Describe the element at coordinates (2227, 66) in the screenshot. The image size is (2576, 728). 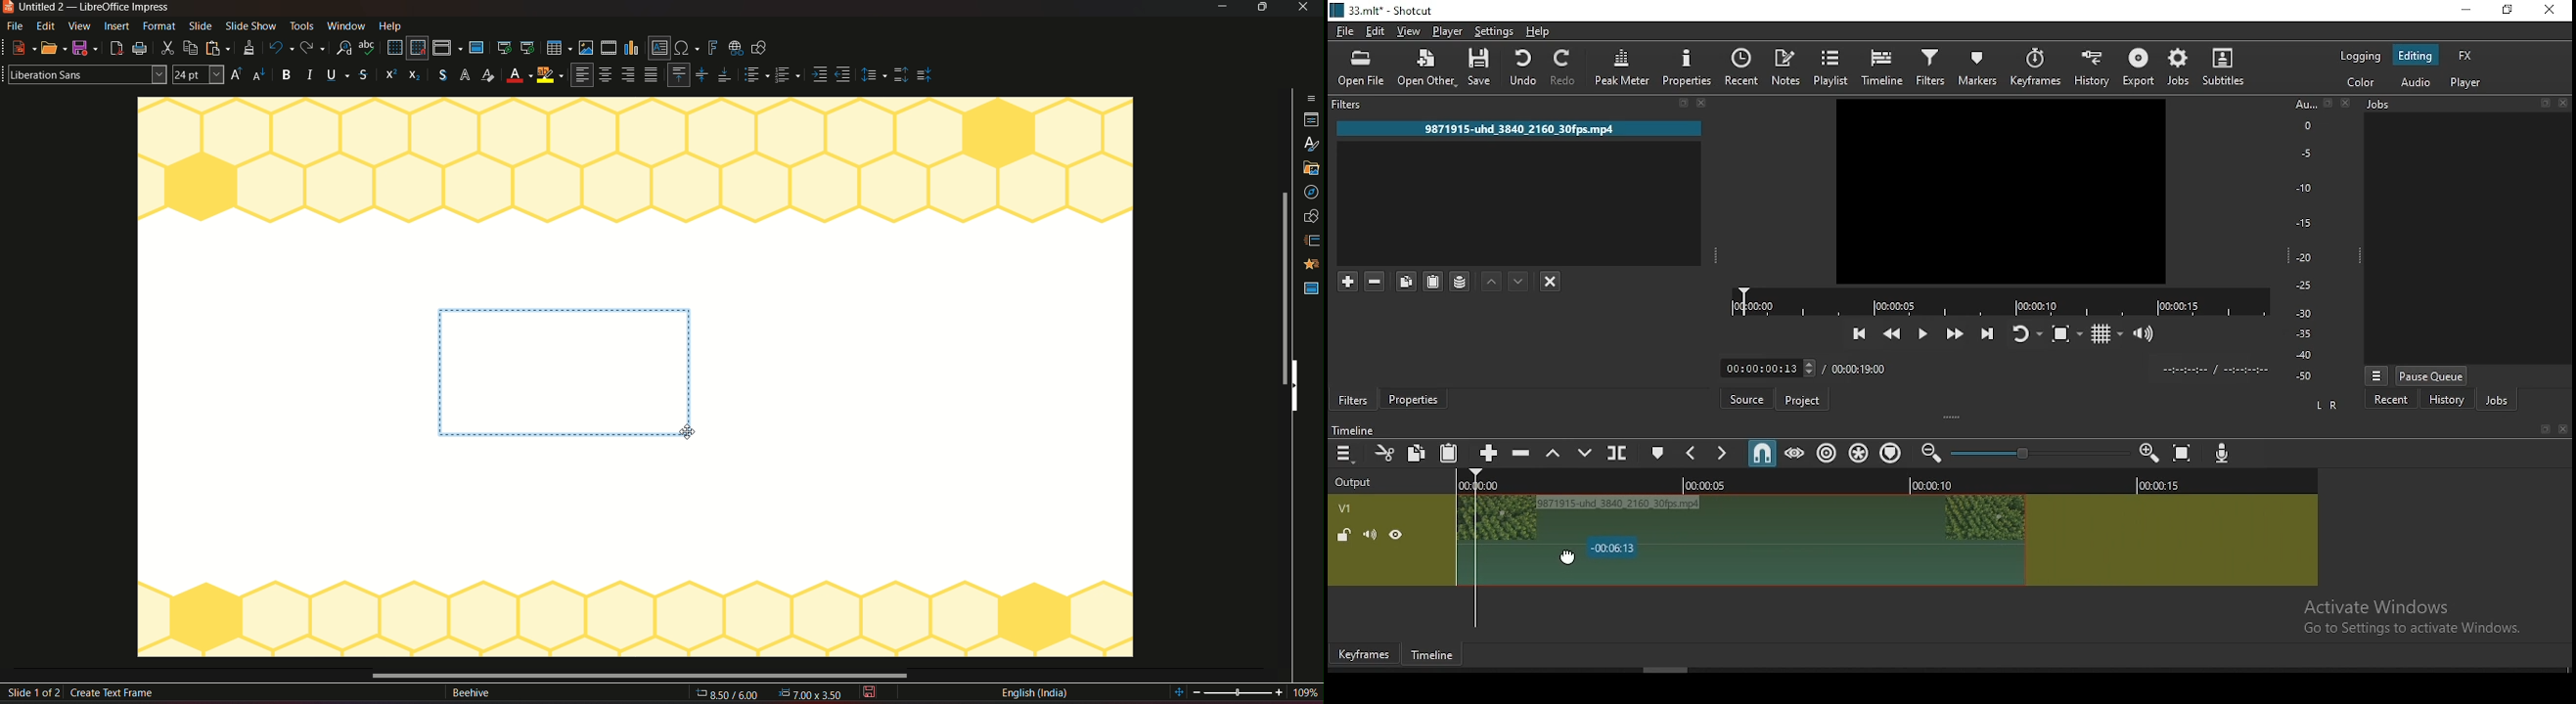
I see `subtitle` at that location.